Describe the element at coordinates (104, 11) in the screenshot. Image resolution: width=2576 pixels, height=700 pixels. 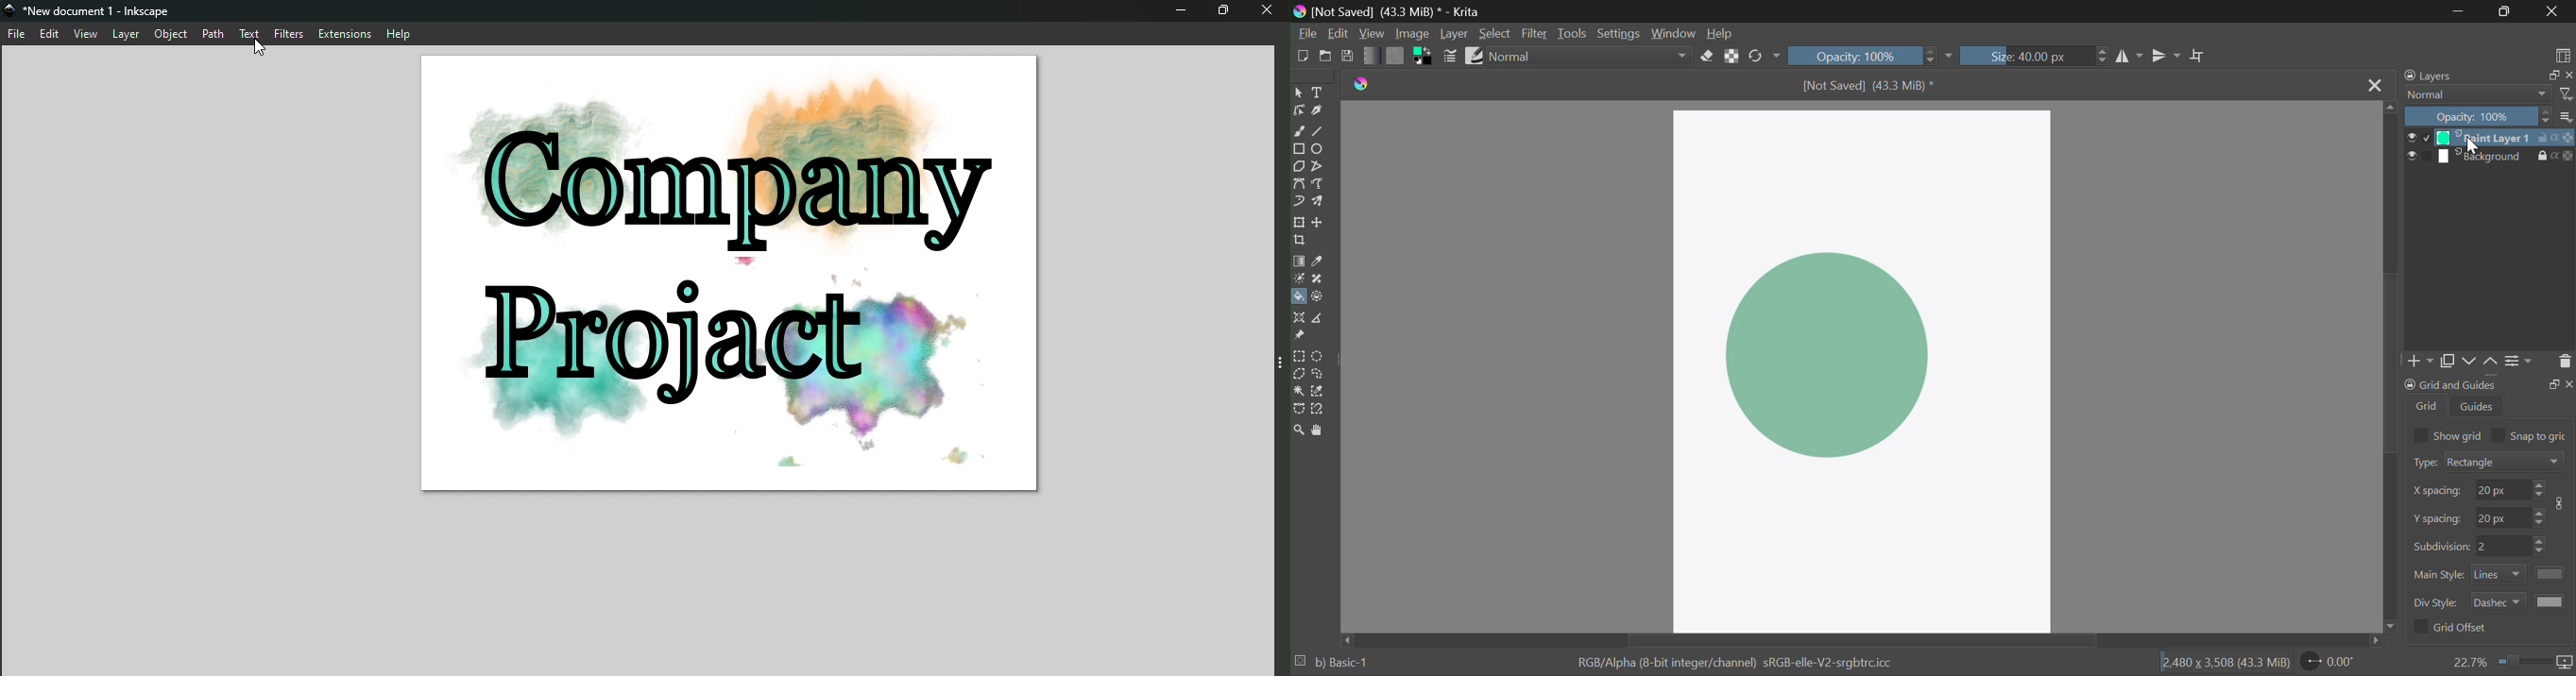
I see ` *New document 1 - Inkscape` at that location.